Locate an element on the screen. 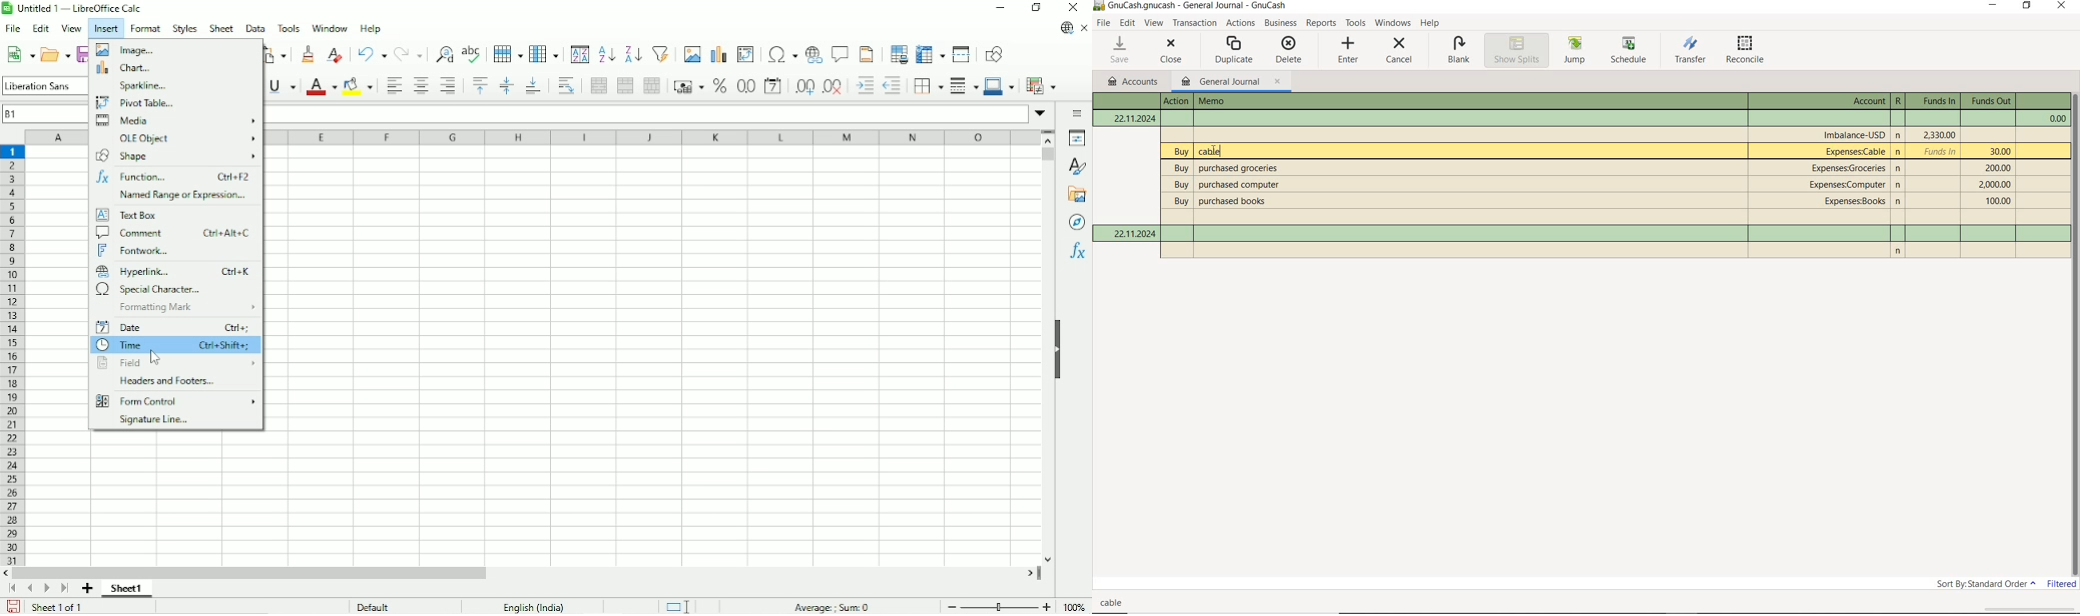 The width and height of the screenshot is (2100, 616). Named range or expression is located at coordinates (185, 195).